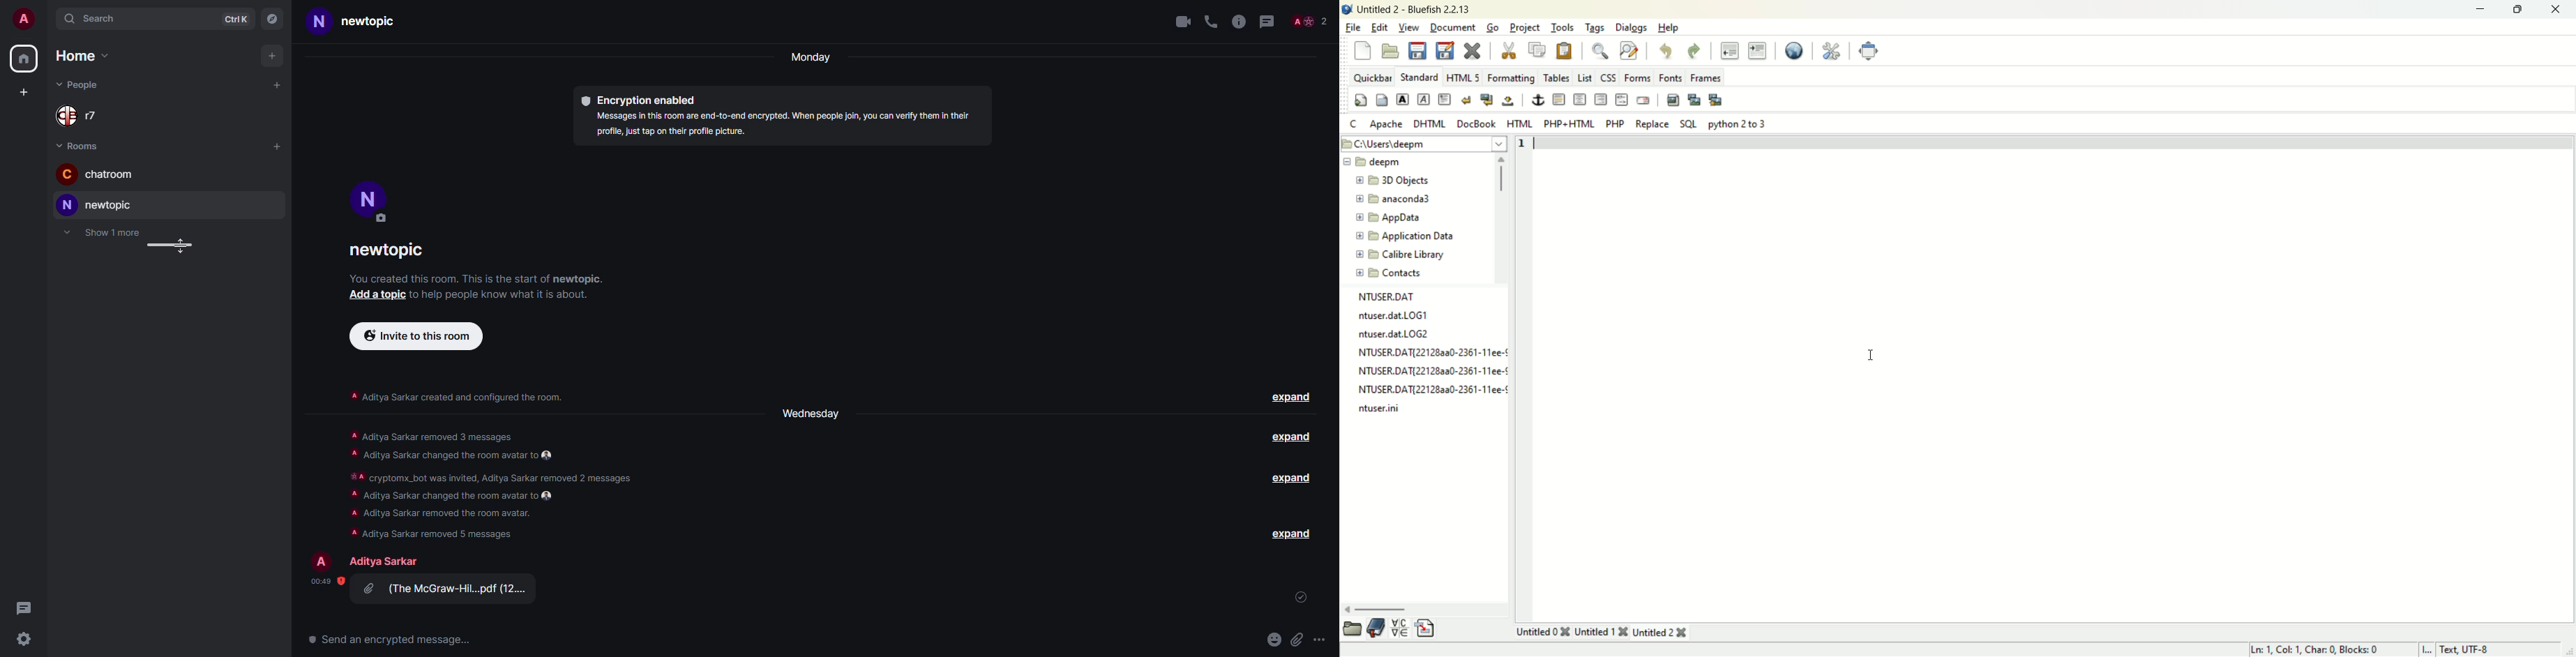  Describe the element at coordinates (1371, 77) in the screenshot. I see `quickbar` at that location.